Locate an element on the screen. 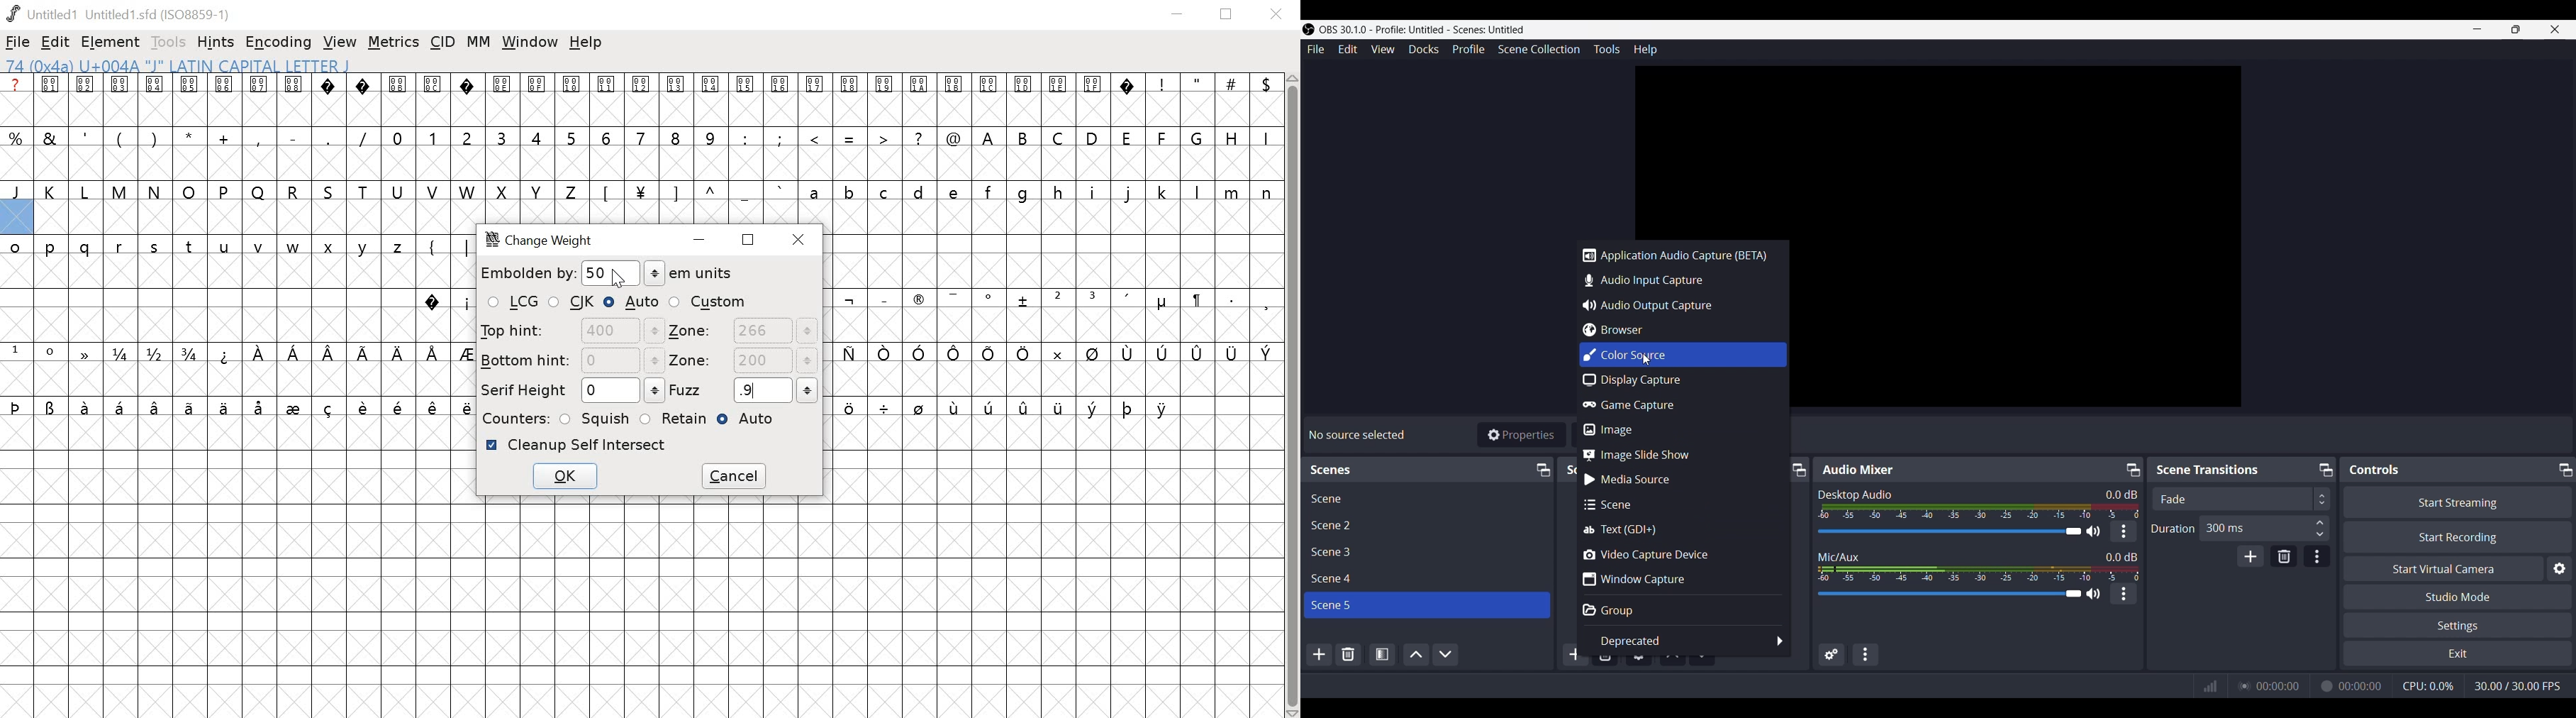  Scene File is located at coordinates (1424, 578).